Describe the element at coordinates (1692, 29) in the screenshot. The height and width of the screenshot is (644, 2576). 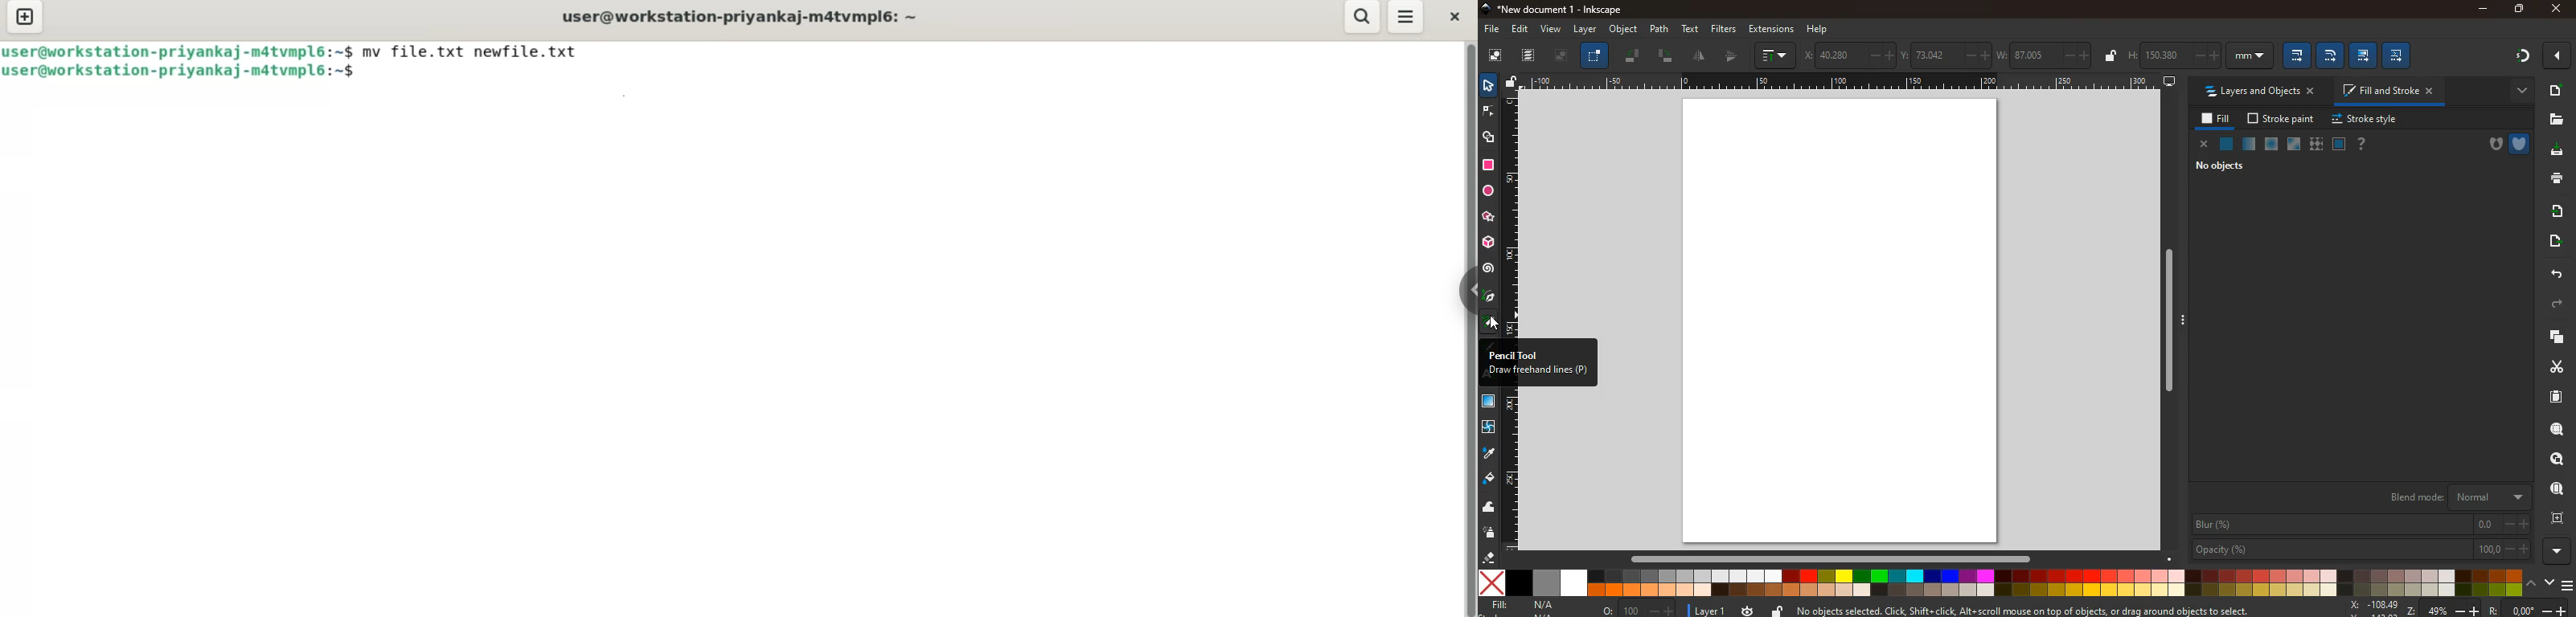
I see `text` at that location.